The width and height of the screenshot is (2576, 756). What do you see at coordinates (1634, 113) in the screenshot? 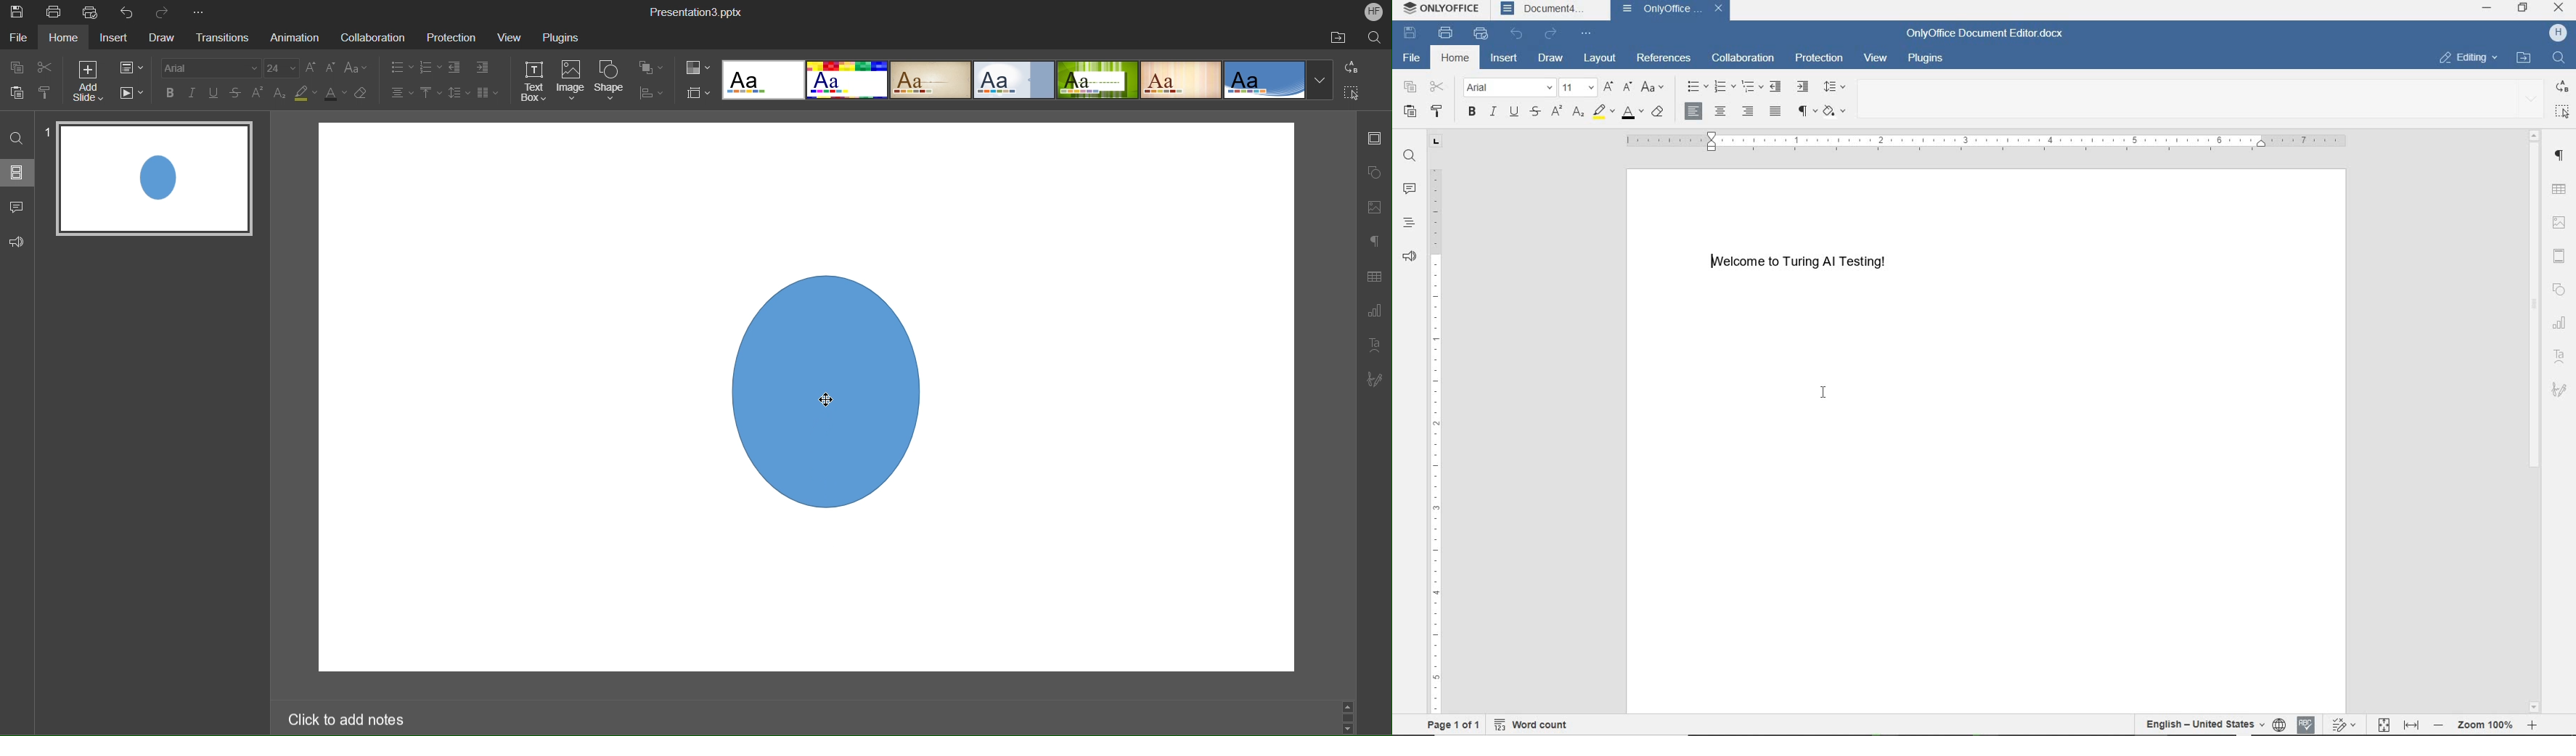
I see `font color` at bounding box center [1634, 113].